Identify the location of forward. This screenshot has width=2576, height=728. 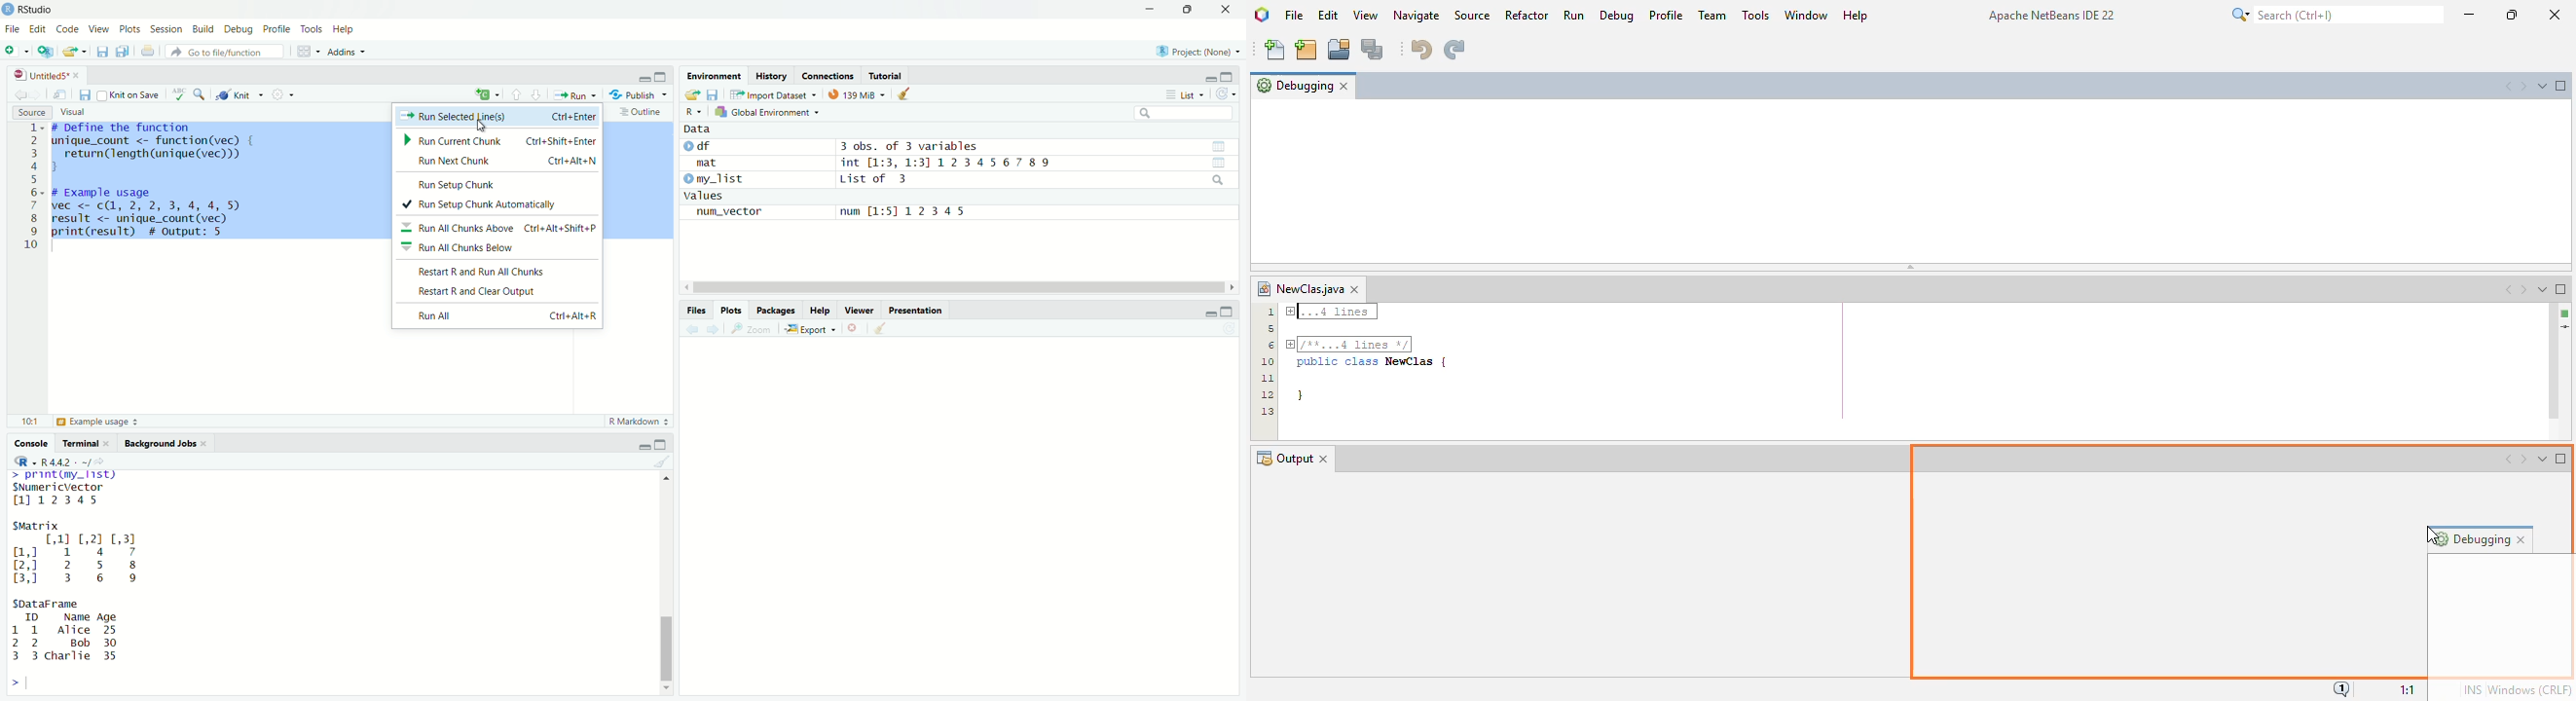
(717, 330).